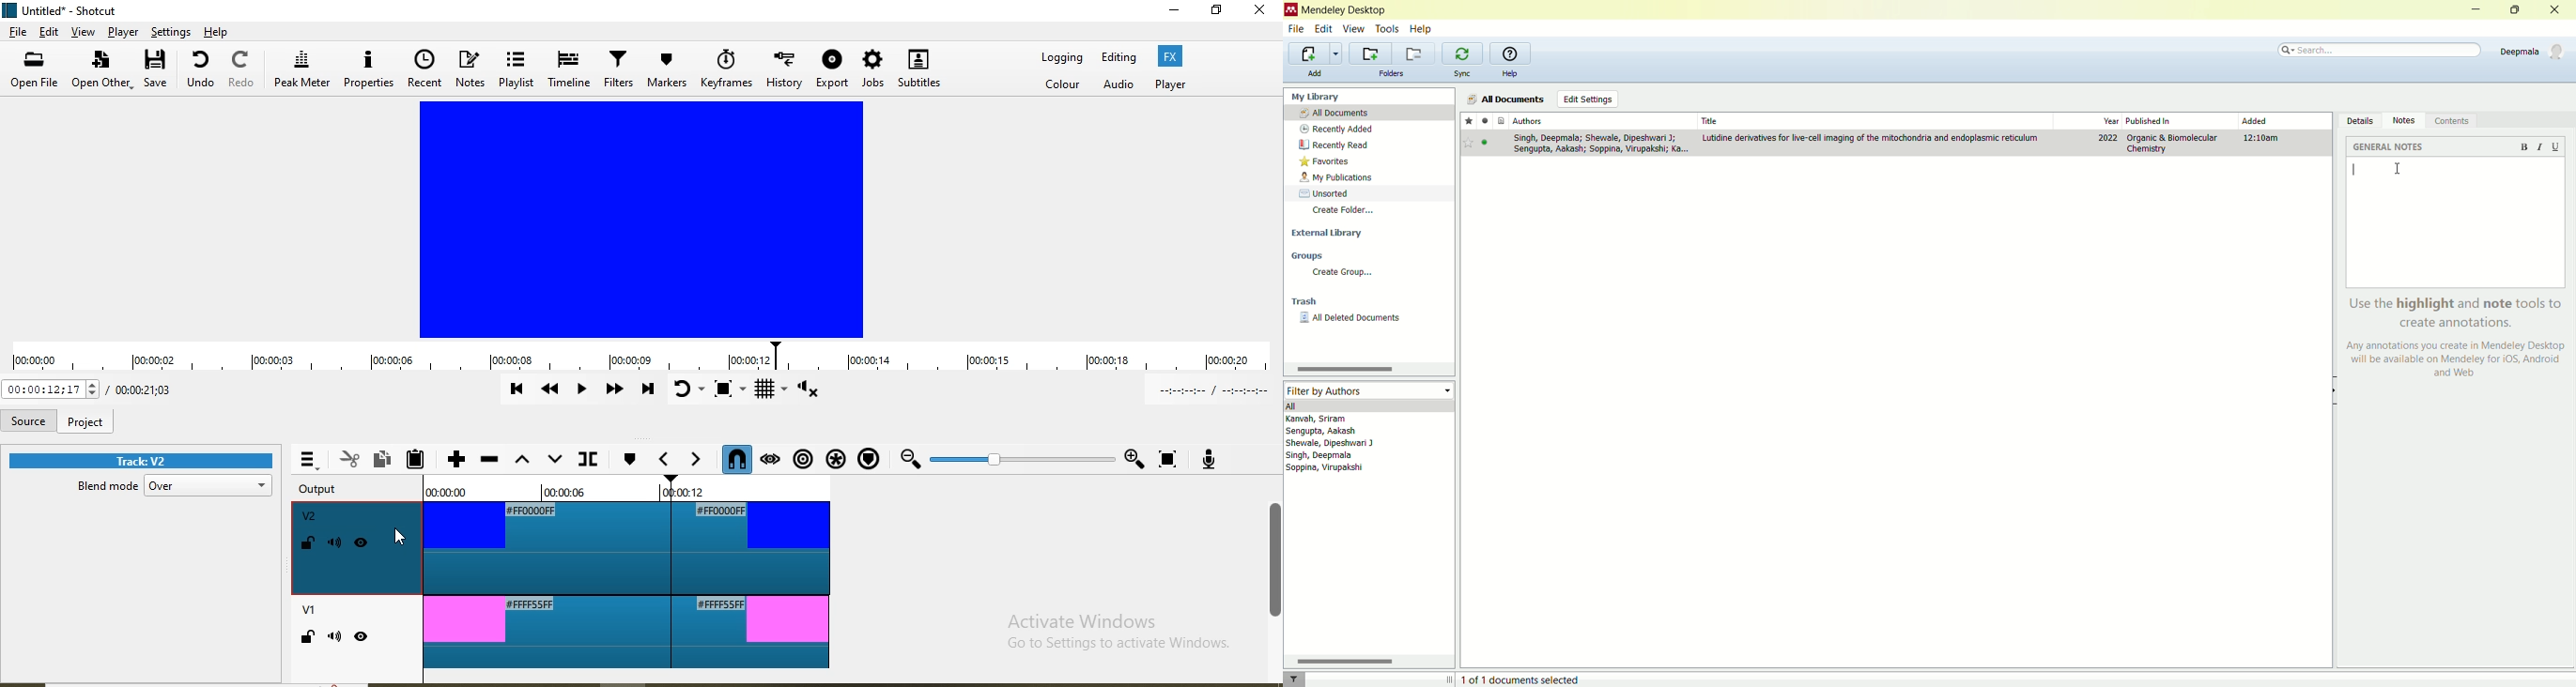 The height and width of the screenshot is (700, 2576). I want to click on Video track, so click(631, 547).